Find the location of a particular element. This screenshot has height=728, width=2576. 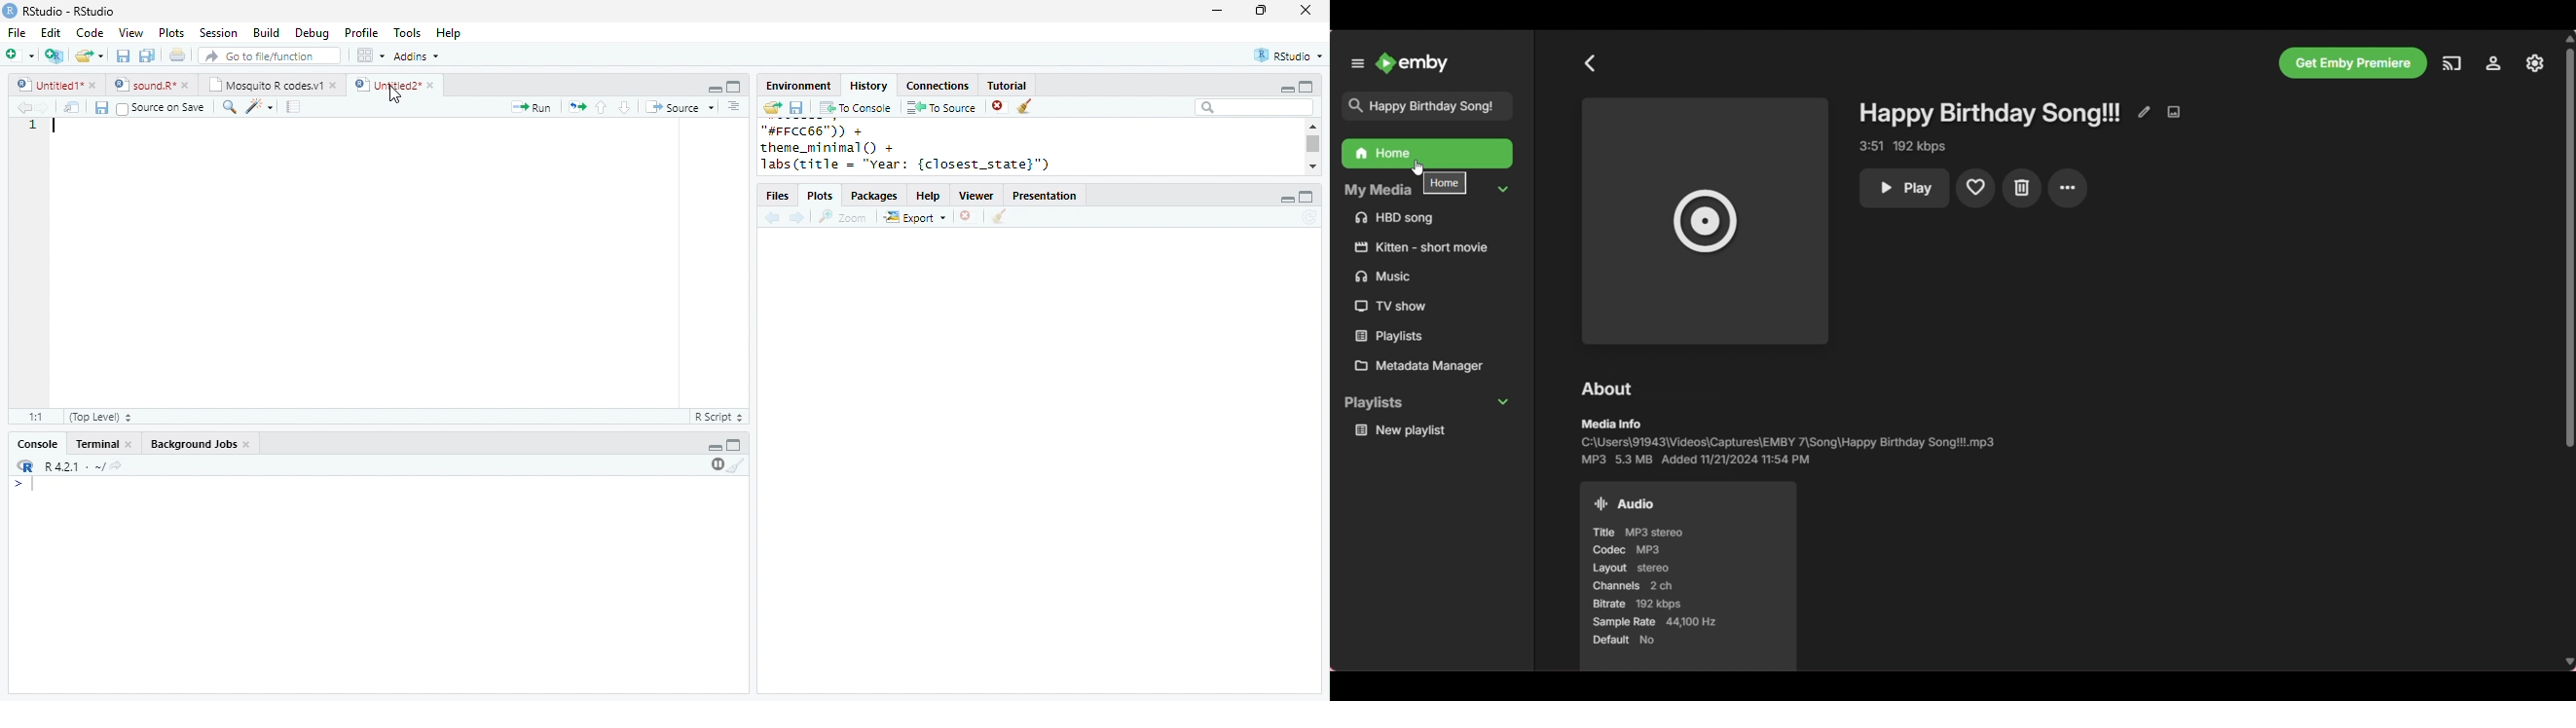

Space for song image  is located at coordinates (1706, 222).